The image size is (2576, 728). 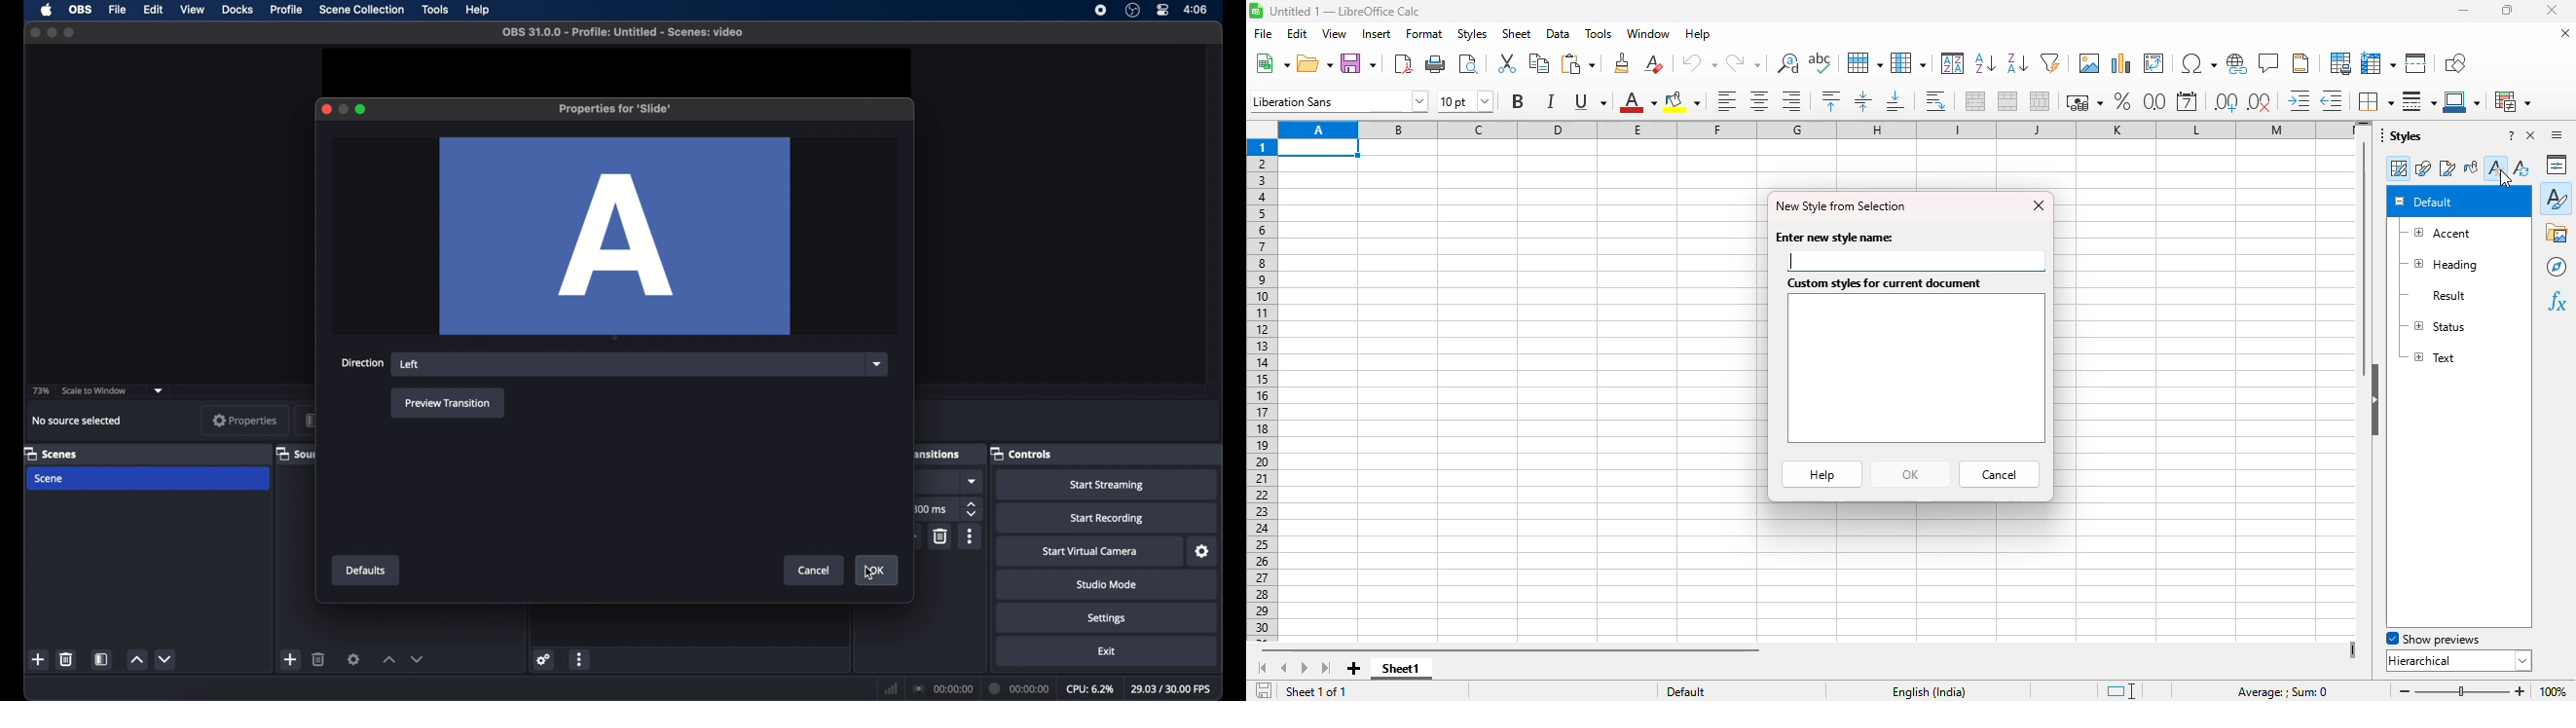 I want to click on maximize, so click(x=71, y=32).